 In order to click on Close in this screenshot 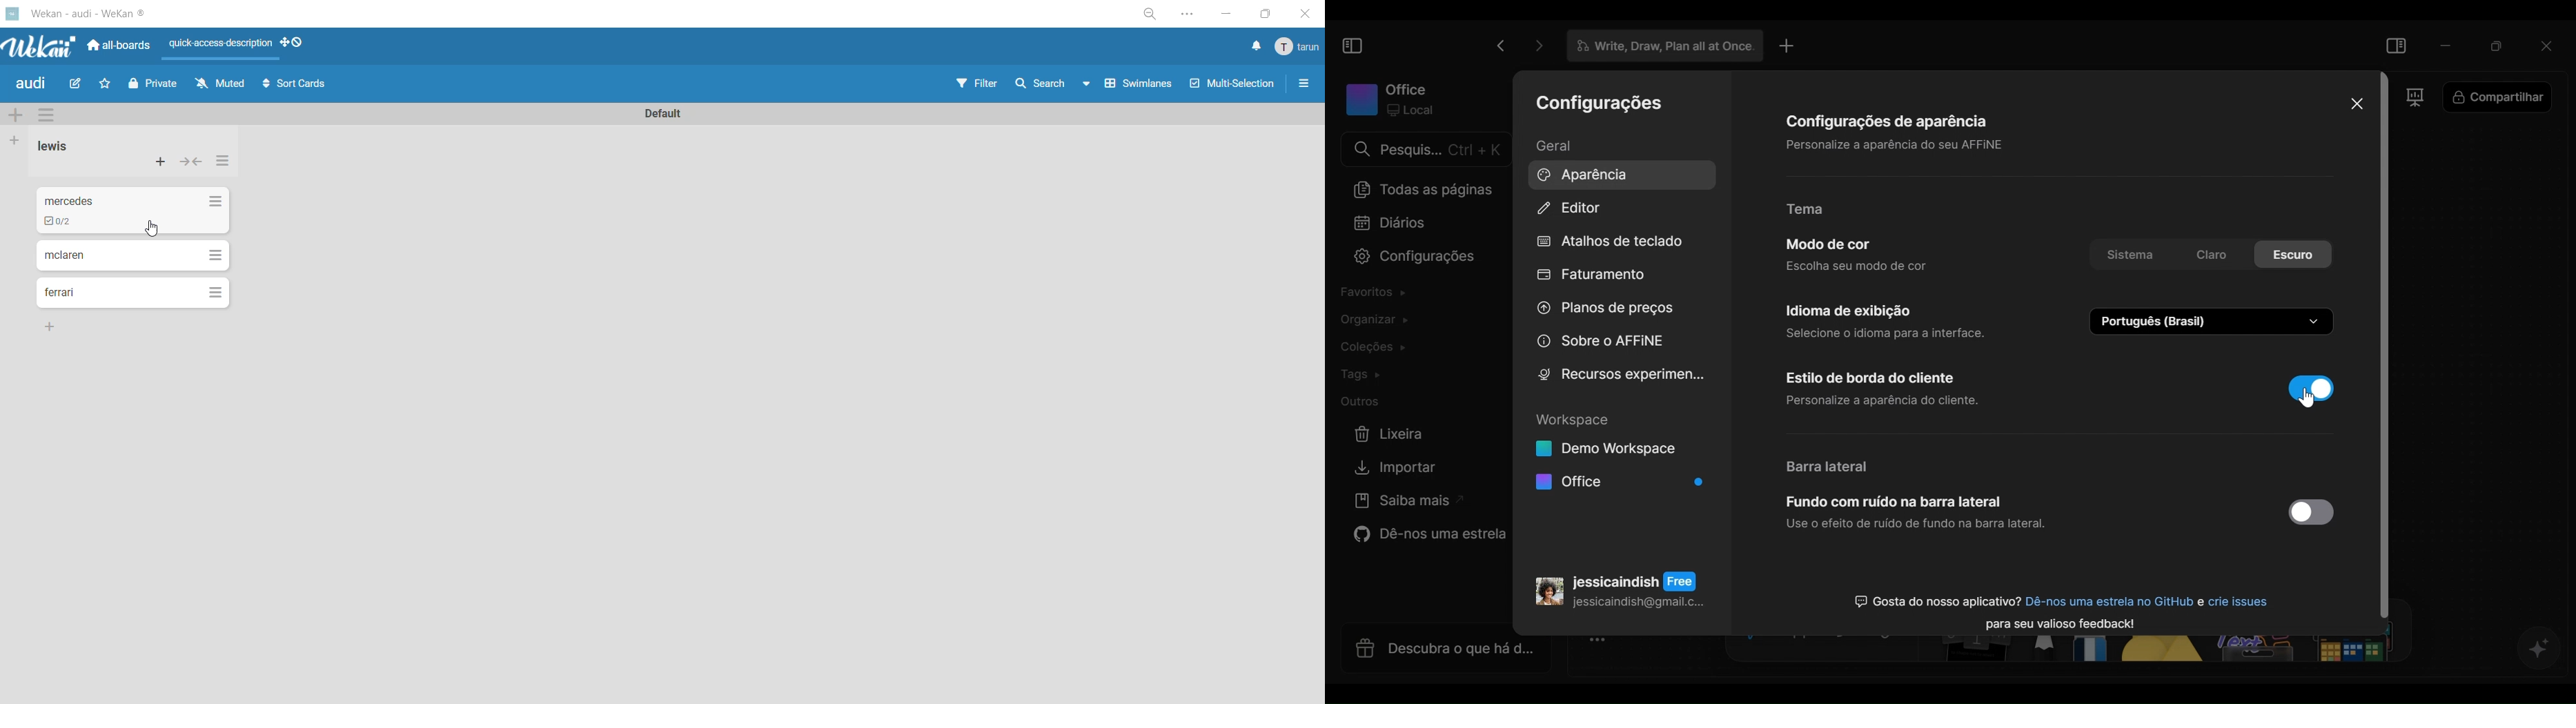, I will do `click(2550, 44)`.